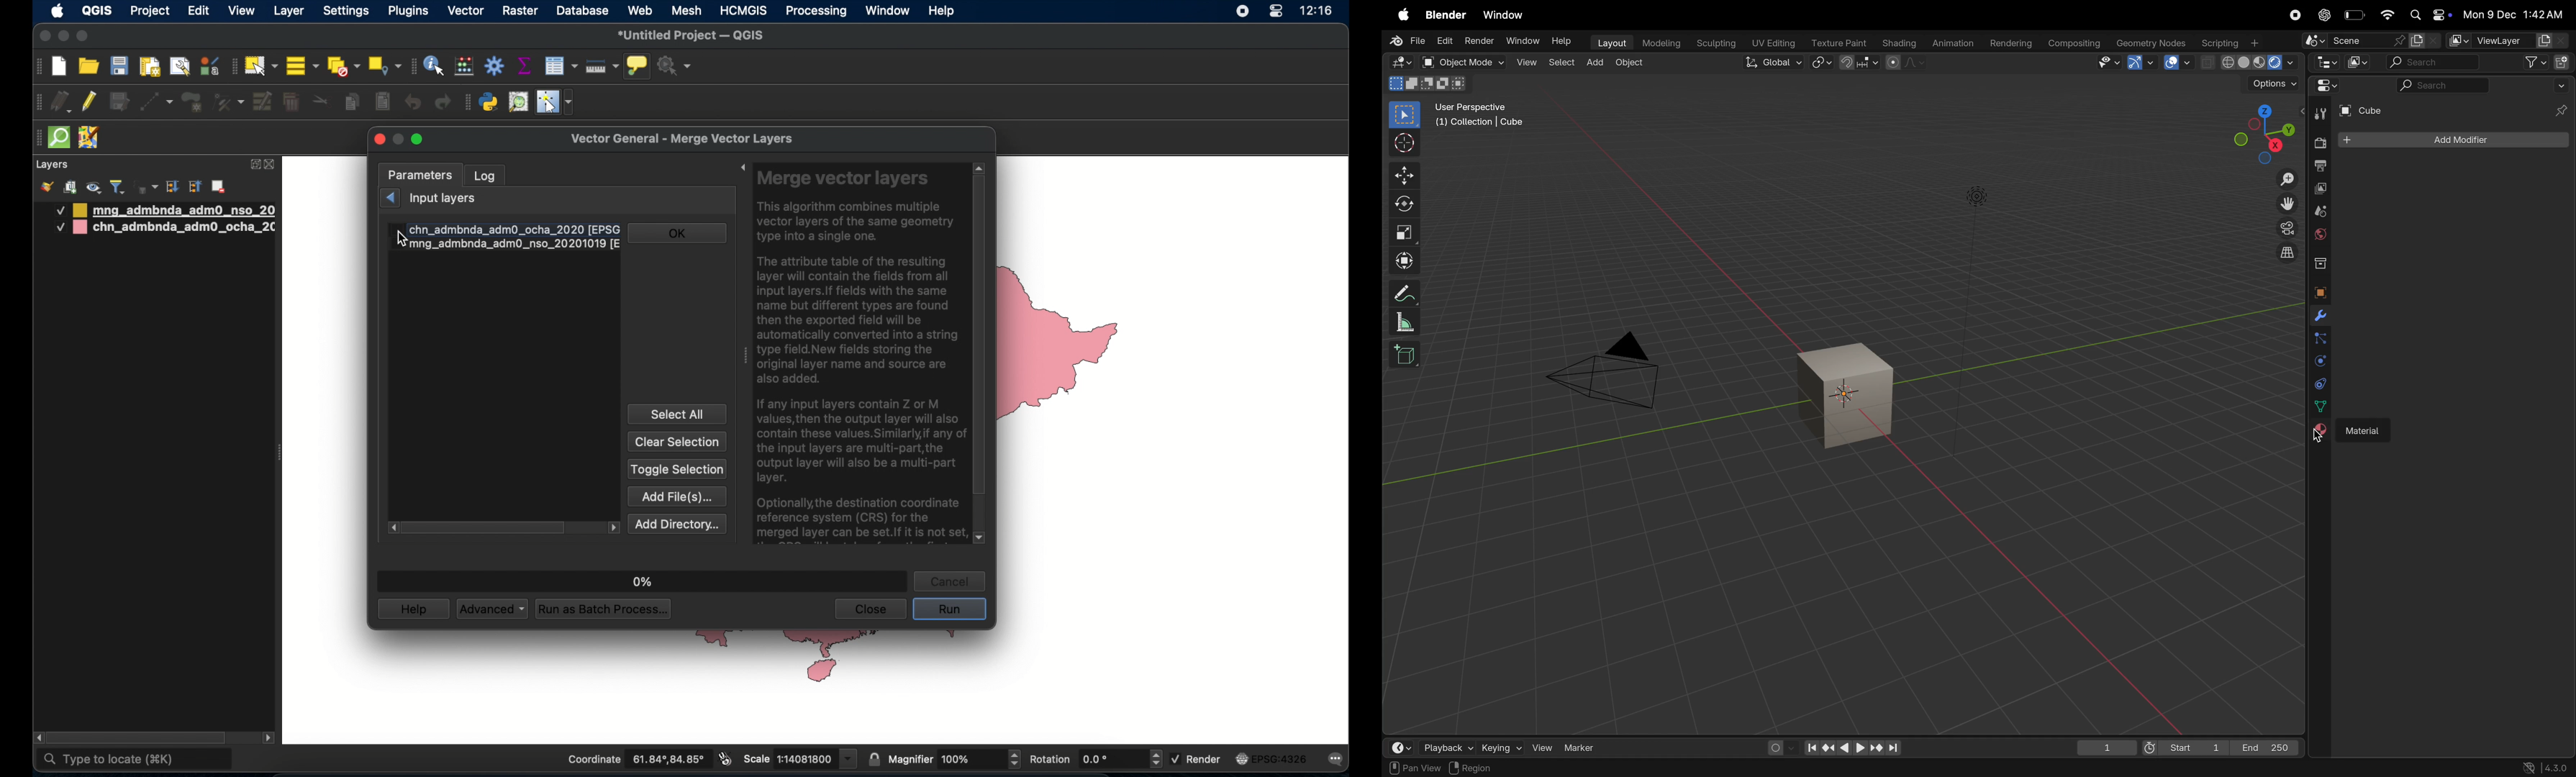 The width and height of the screenshot is (2576, 784). Describe the element at coordinates (1413, 768) in the screenshot. I see `pan view` at that location.